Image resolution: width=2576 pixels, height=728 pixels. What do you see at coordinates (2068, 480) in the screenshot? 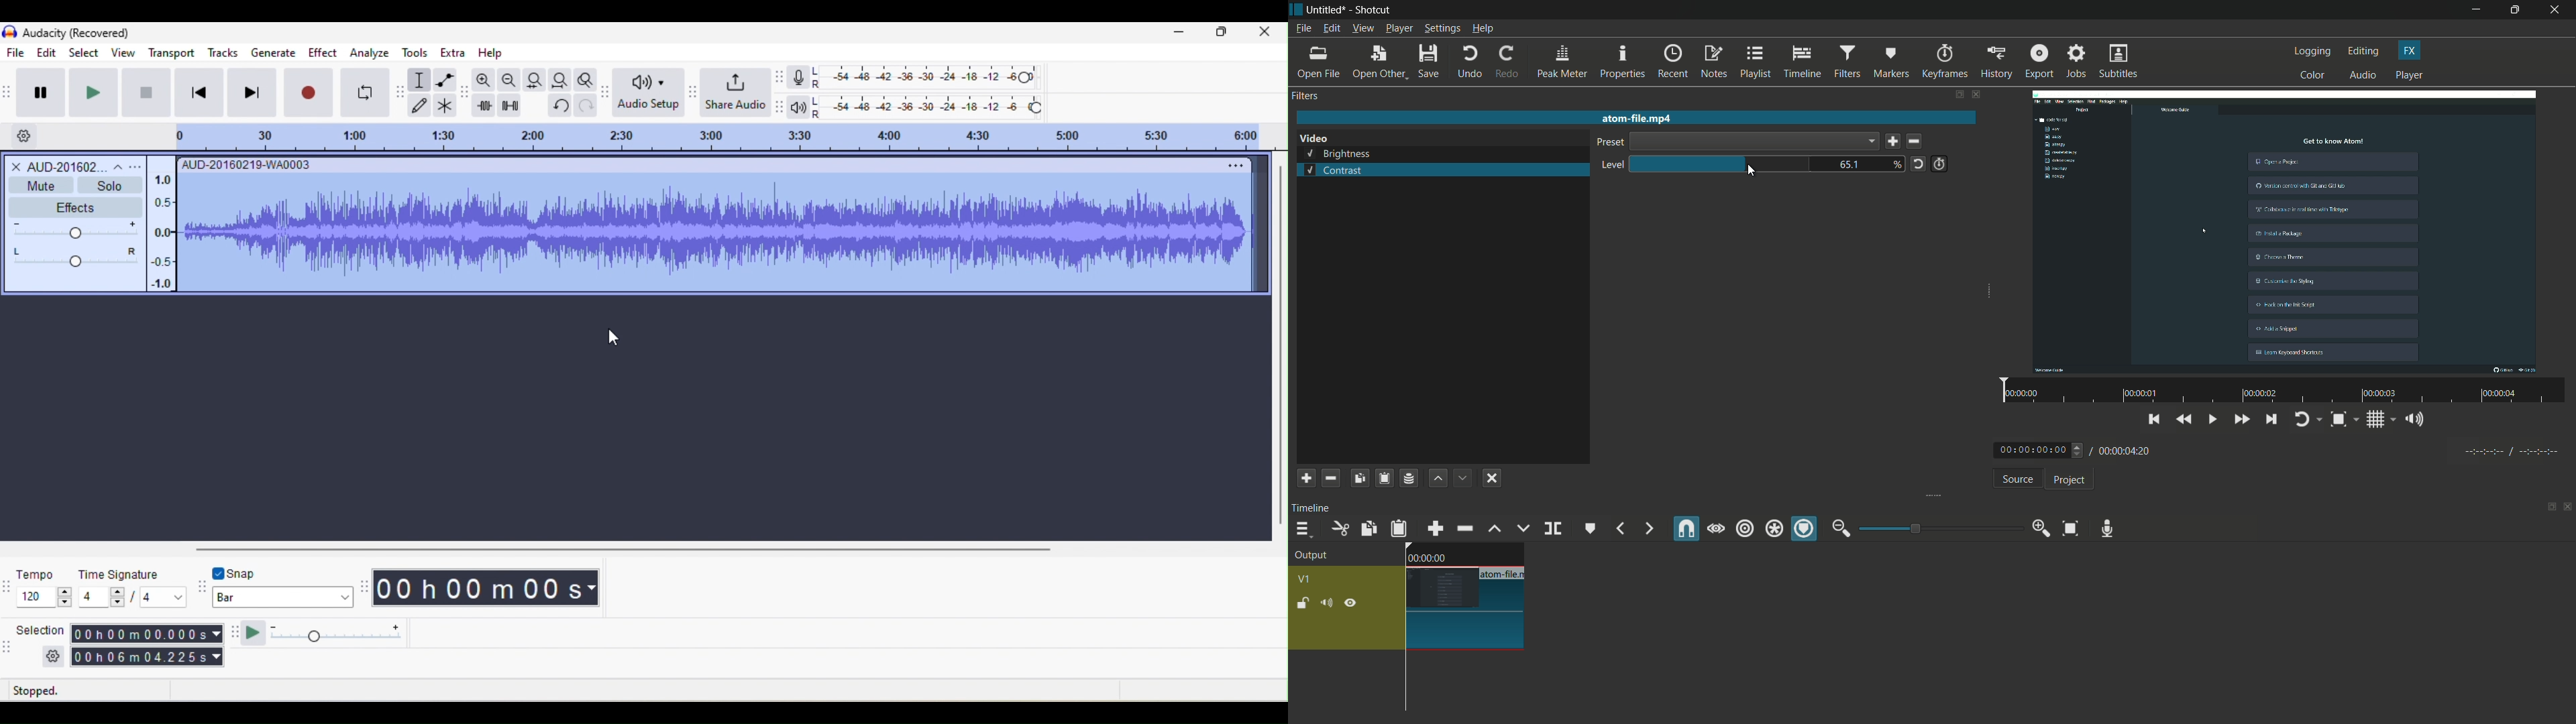
I see `project` at bounding box center [2068, 480].